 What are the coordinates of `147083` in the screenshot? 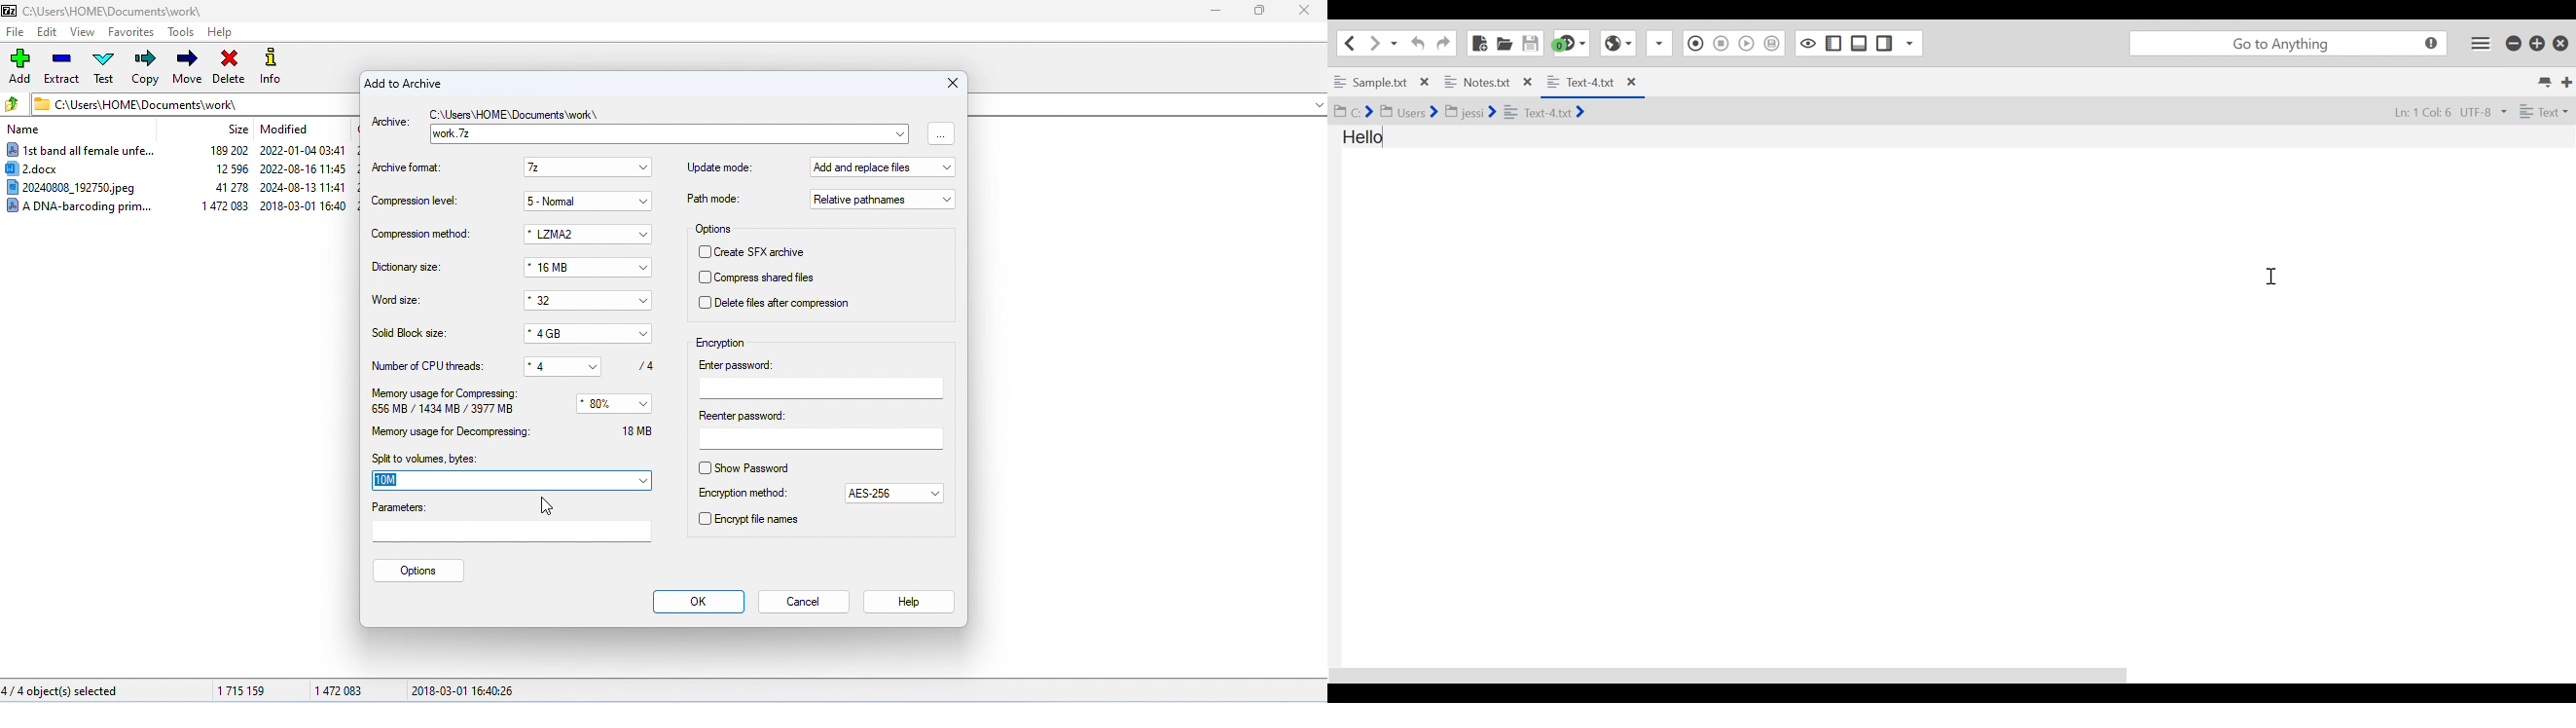 It's located at (337, 687).